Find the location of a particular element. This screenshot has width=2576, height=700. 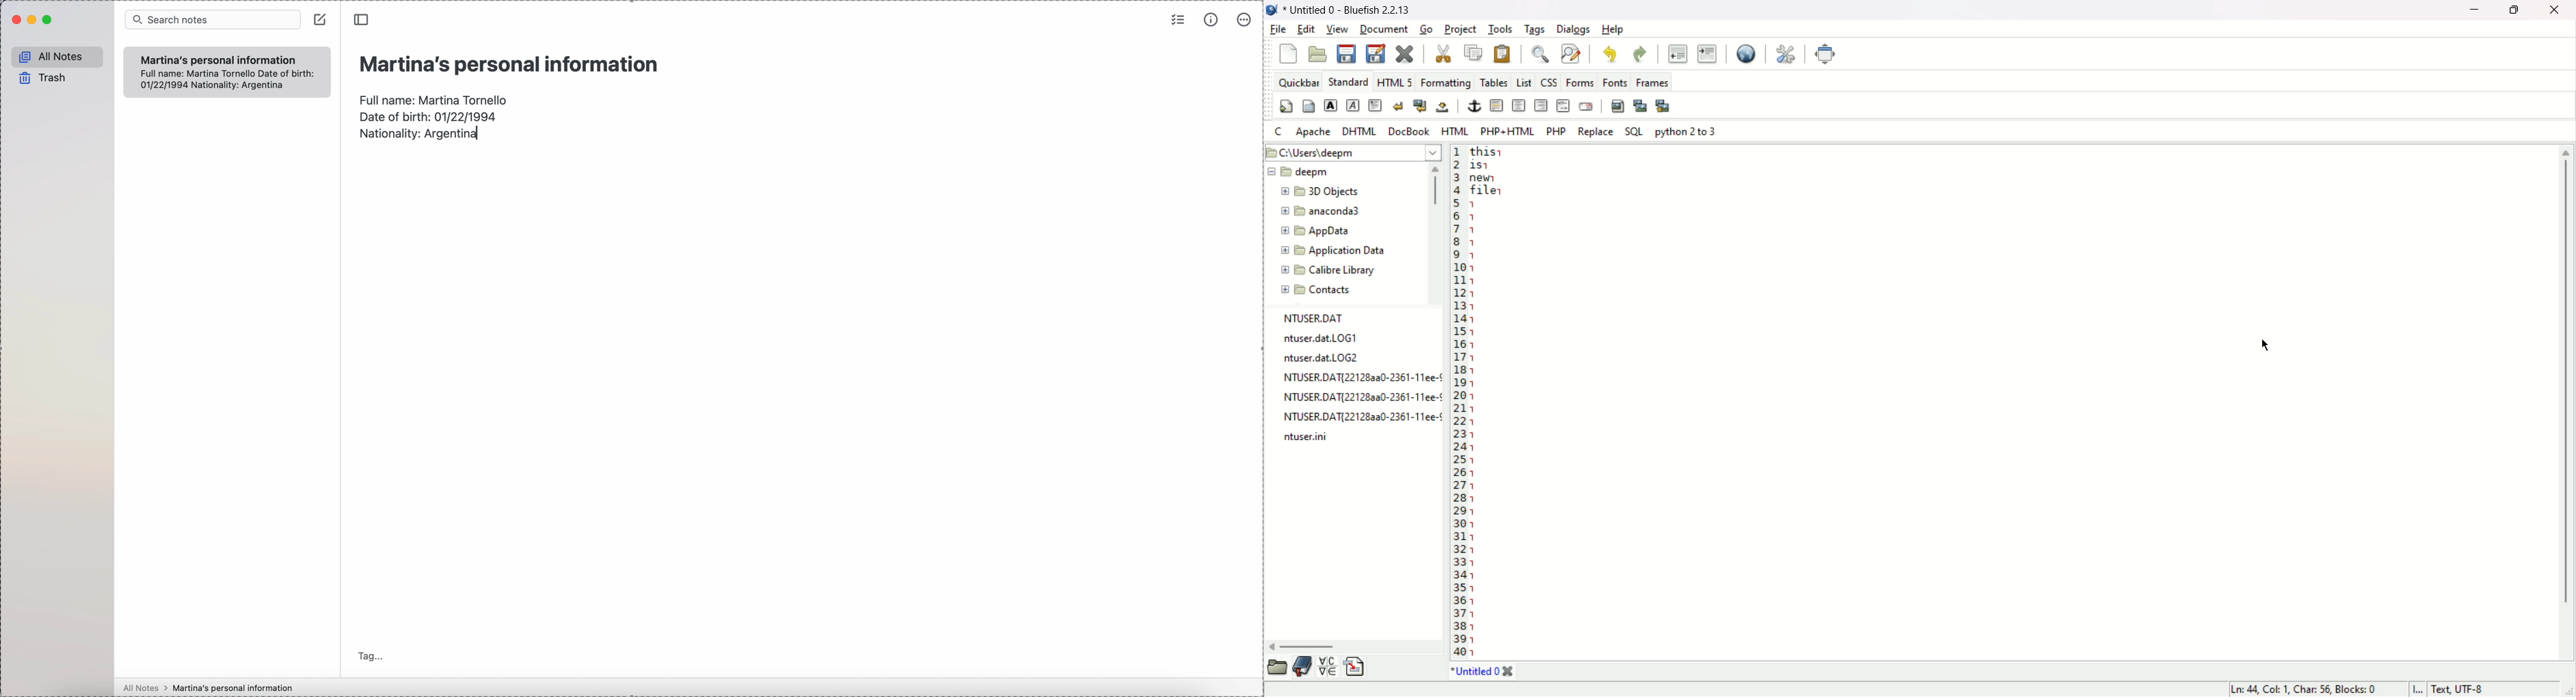

strong is located at coordinates (1331, 105).